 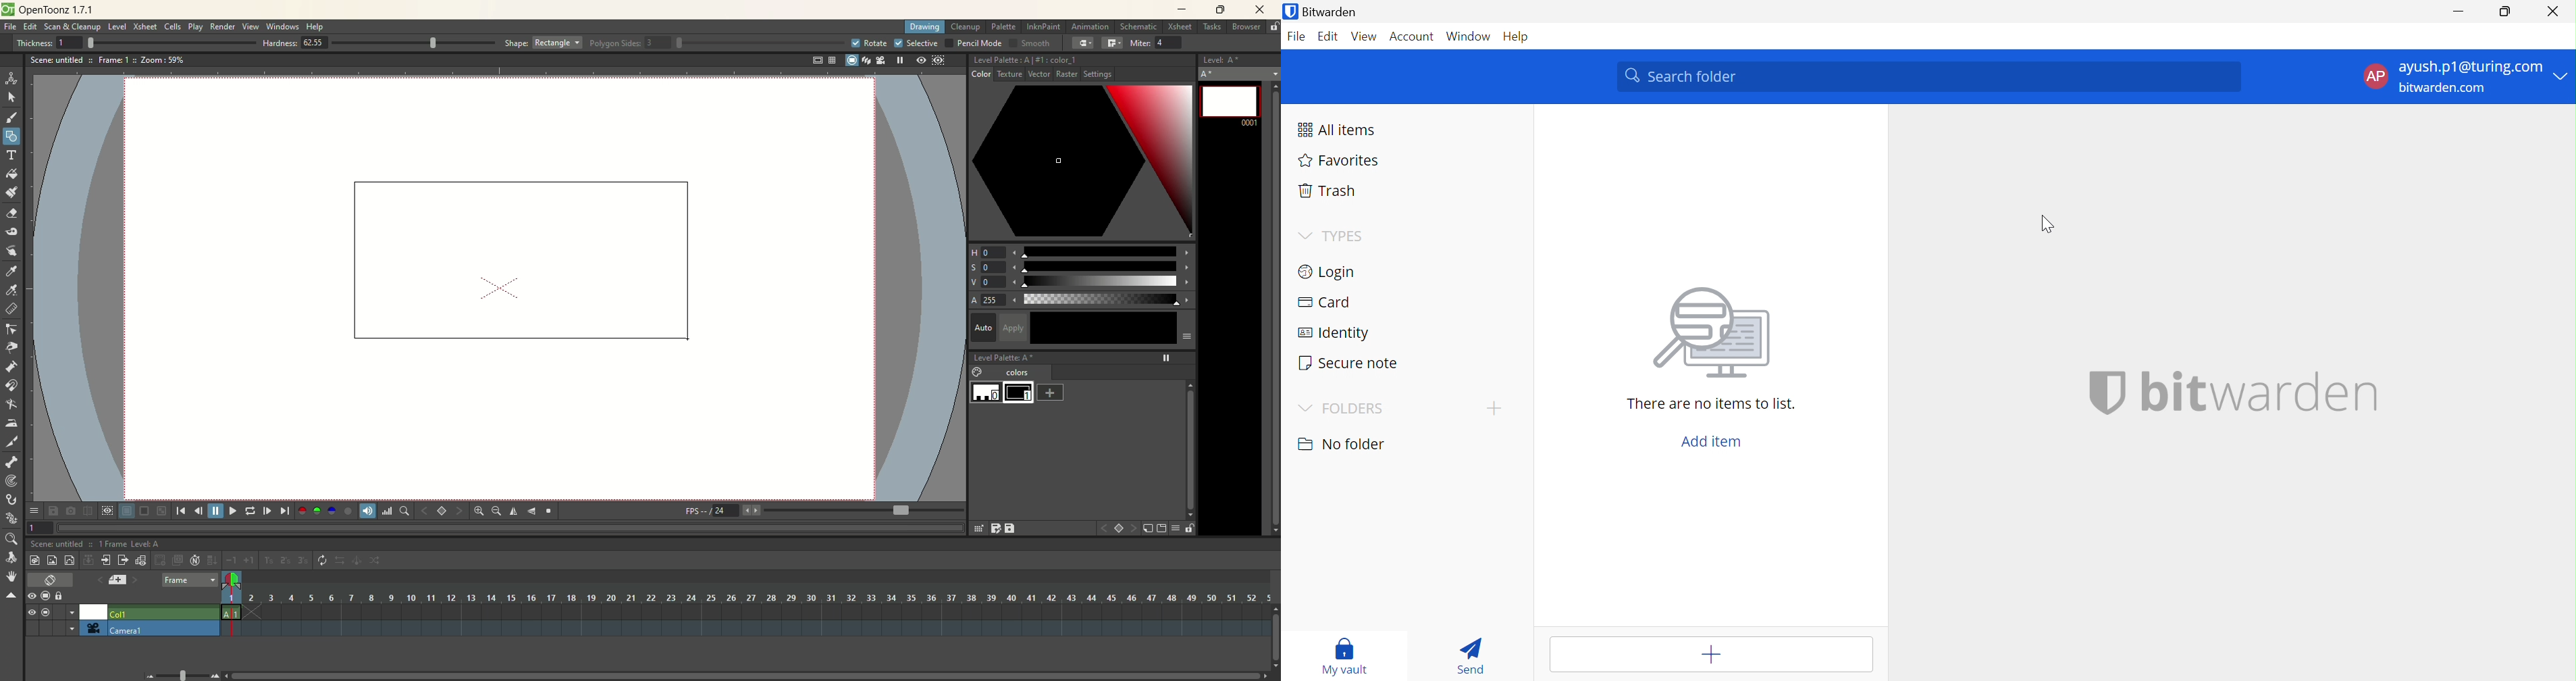 What do you see at coordinates (514, 511) in the screenshot?
I see `flip horizontally` at bounding box center [514, 511].